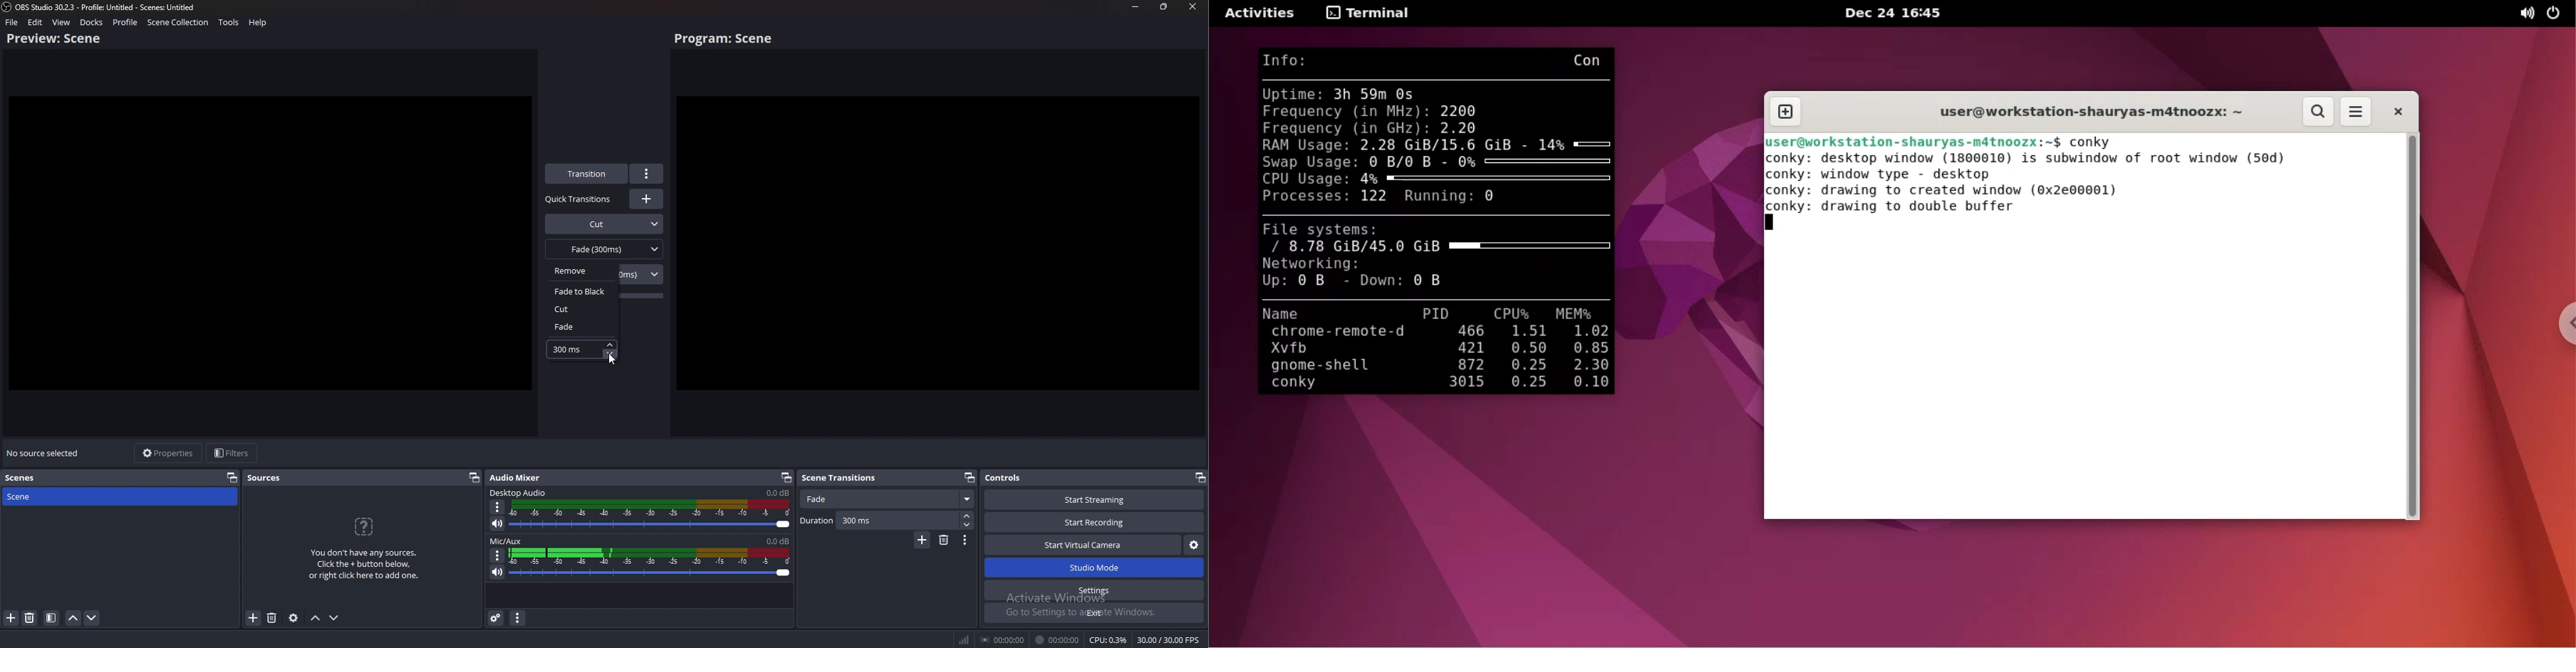  Describe the element at coordinates (1091, 499) in the screenshot. I see `Start streaming` at that location.